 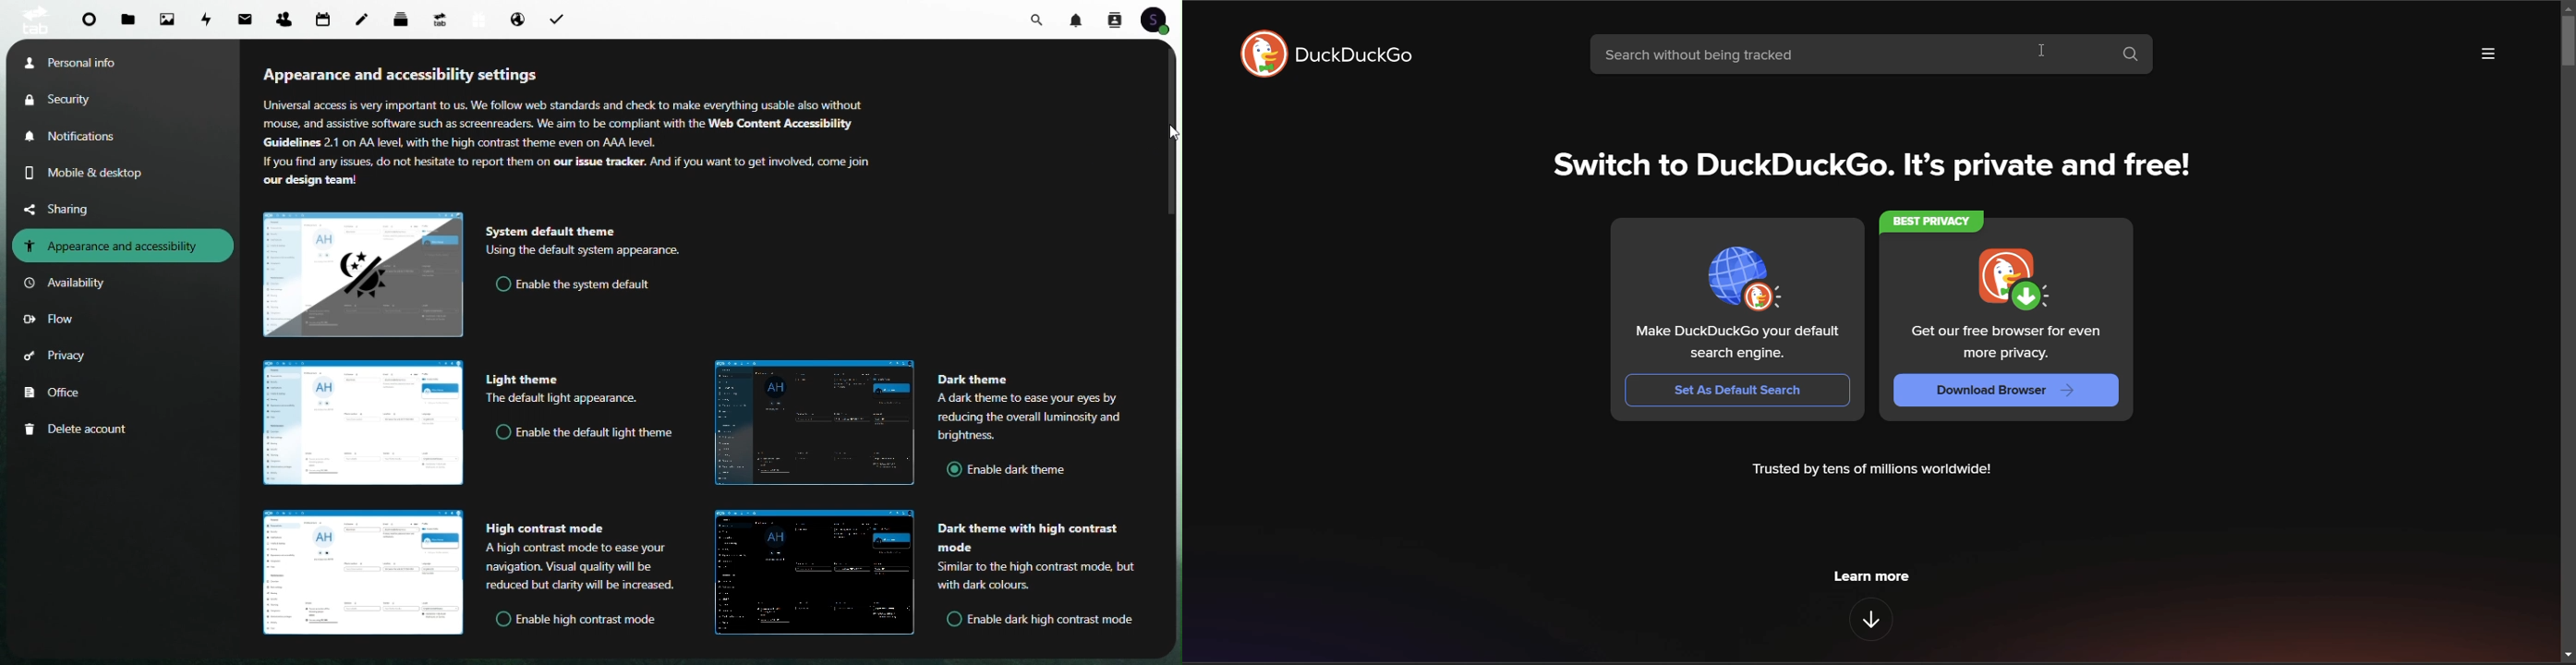 What do you see at coordinates (574, 620) in the screenshot?
I see `Enable high contrast mode` at bounding box center [574, 620].